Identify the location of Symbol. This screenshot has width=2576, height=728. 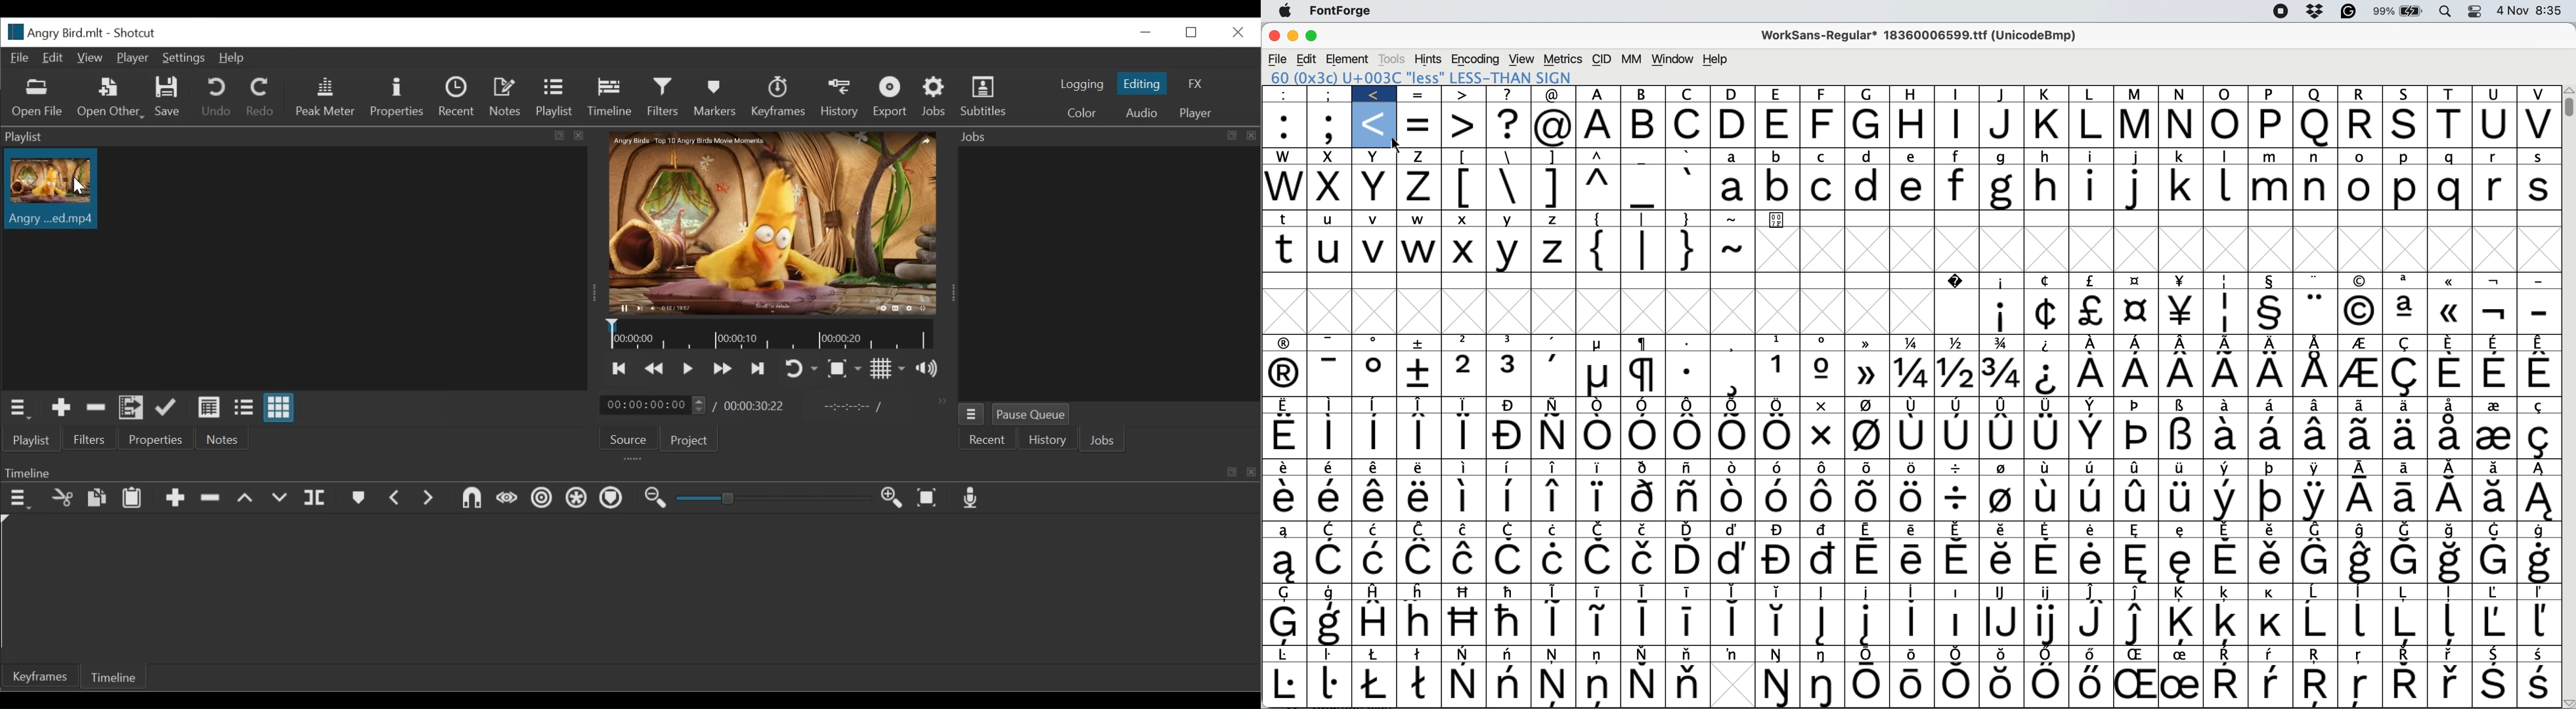
(1414, 497).